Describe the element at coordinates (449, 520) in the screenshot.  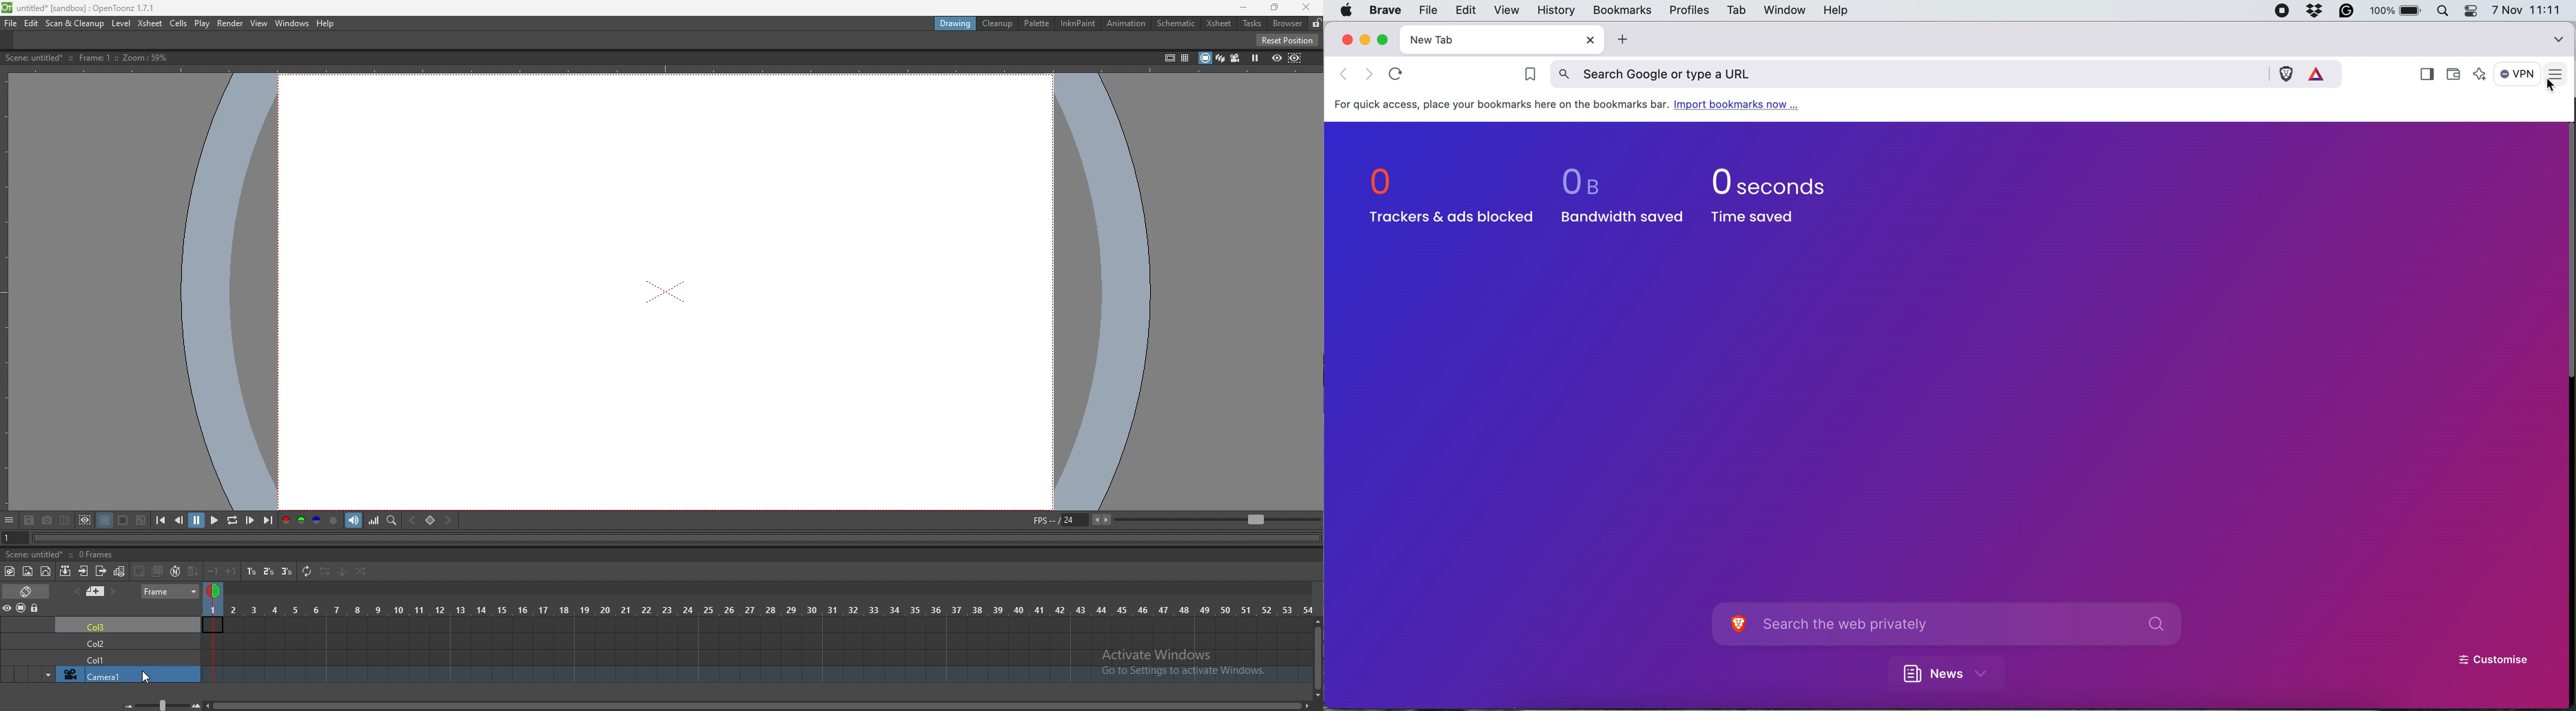
I see `next key` at that location.